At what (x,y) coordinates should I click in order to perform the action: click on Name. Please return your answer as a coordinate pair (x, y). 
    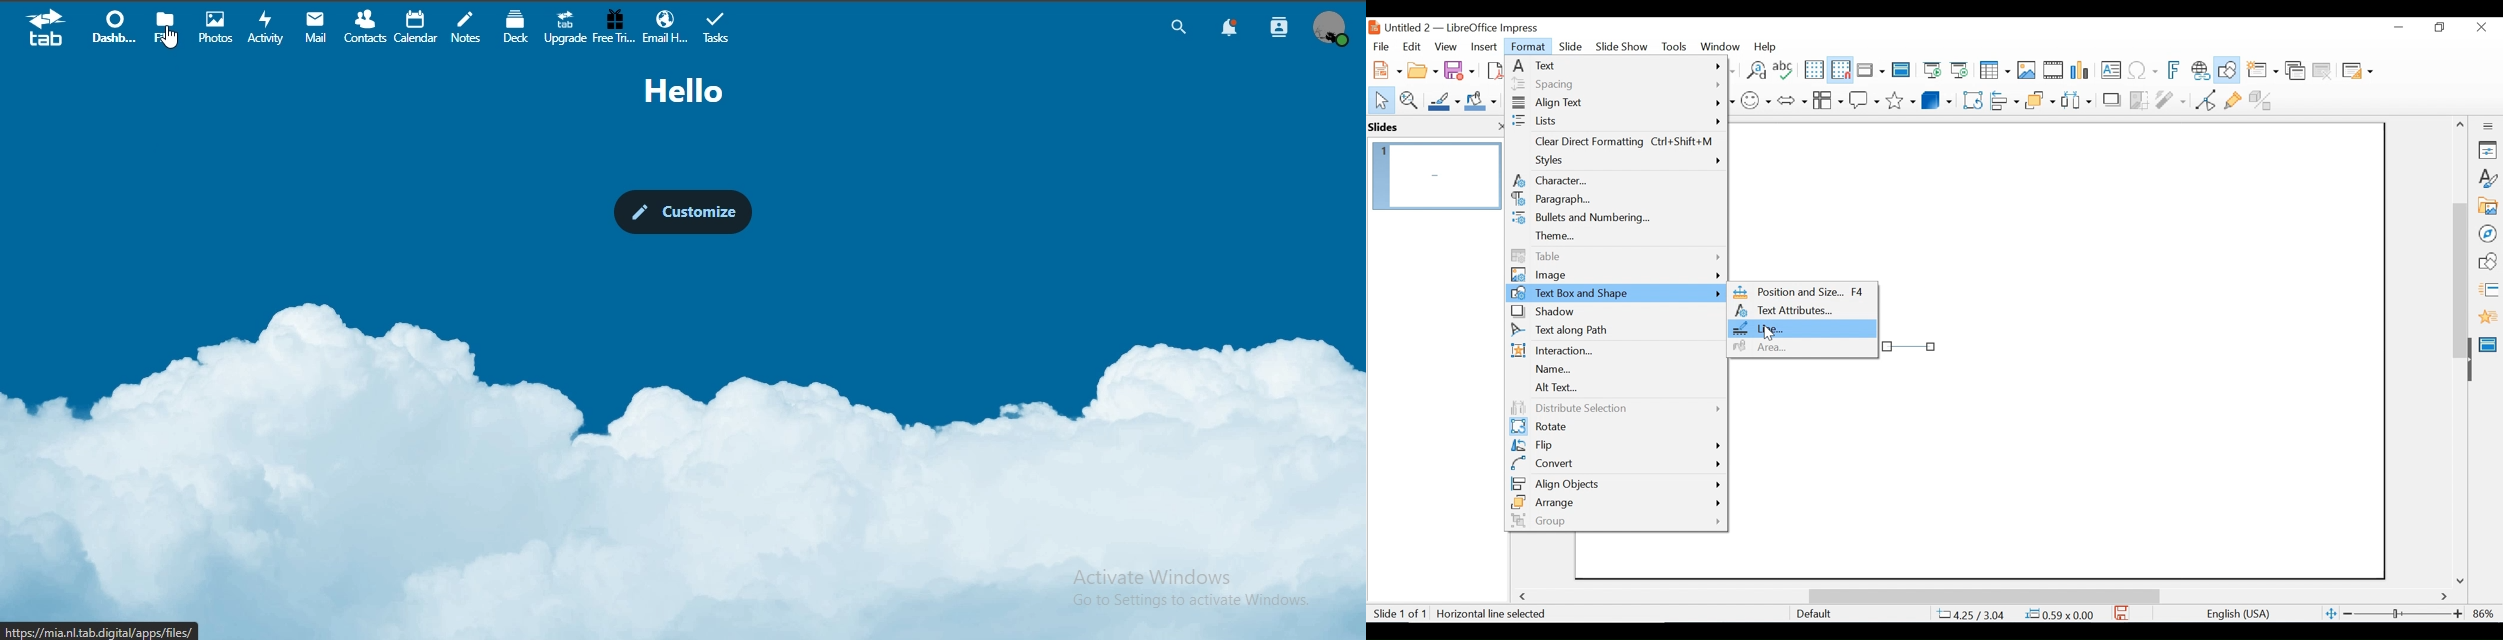
    Looking at the image, I should click on (1614, 370).